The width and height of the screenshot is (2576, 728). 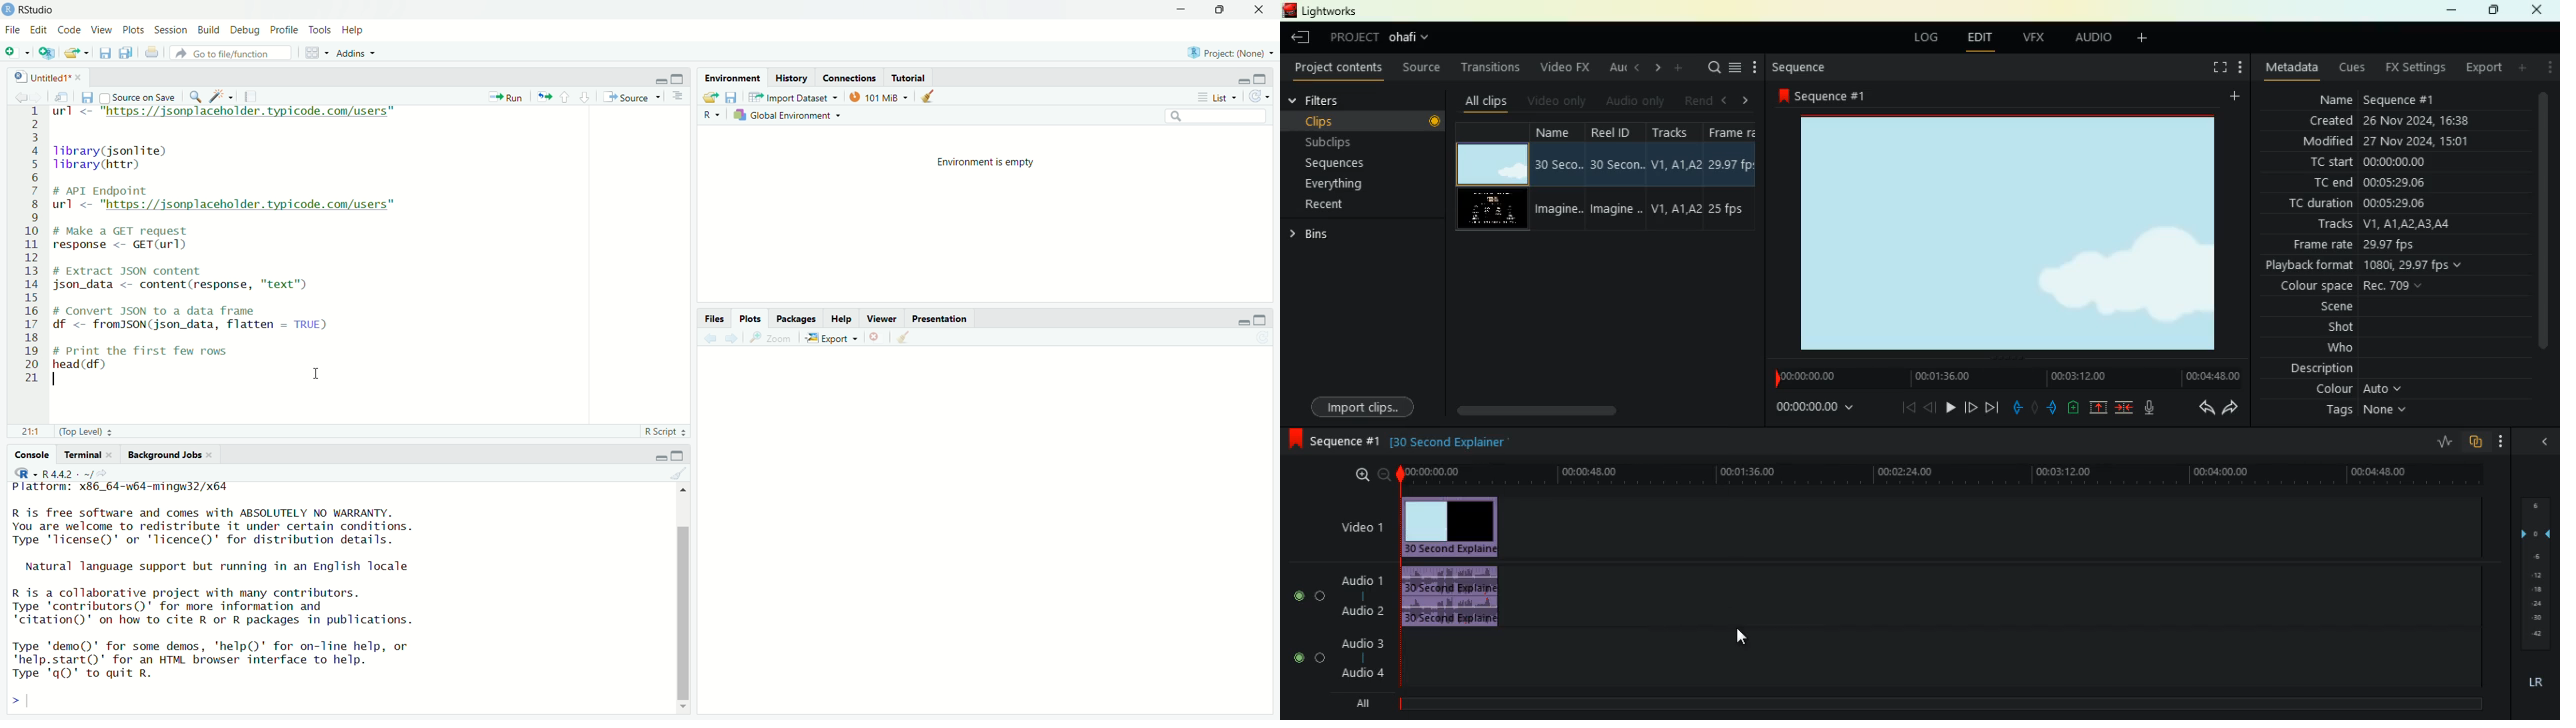 I want to click on Files, so click(x=716, y=319).